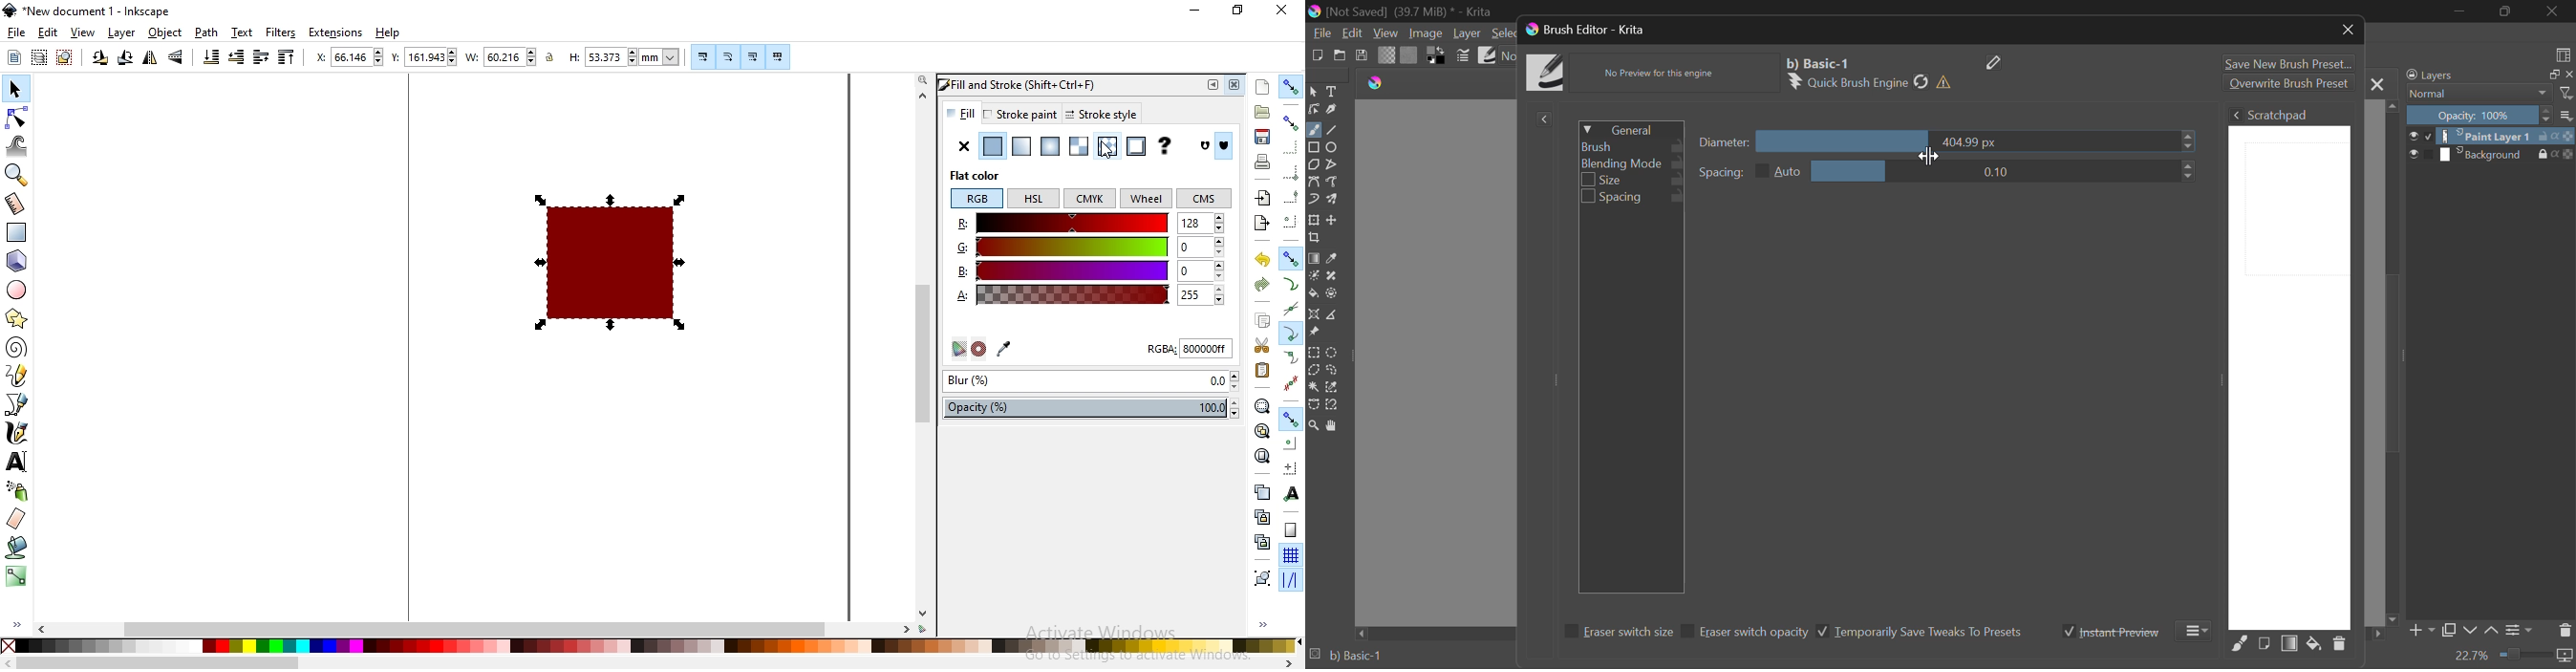 The height and width of the screenshot is (672, 2576). What do you see at coordinates (432, 57) in the screenshot?
I see `161.943` at bounding box center [432, 57].